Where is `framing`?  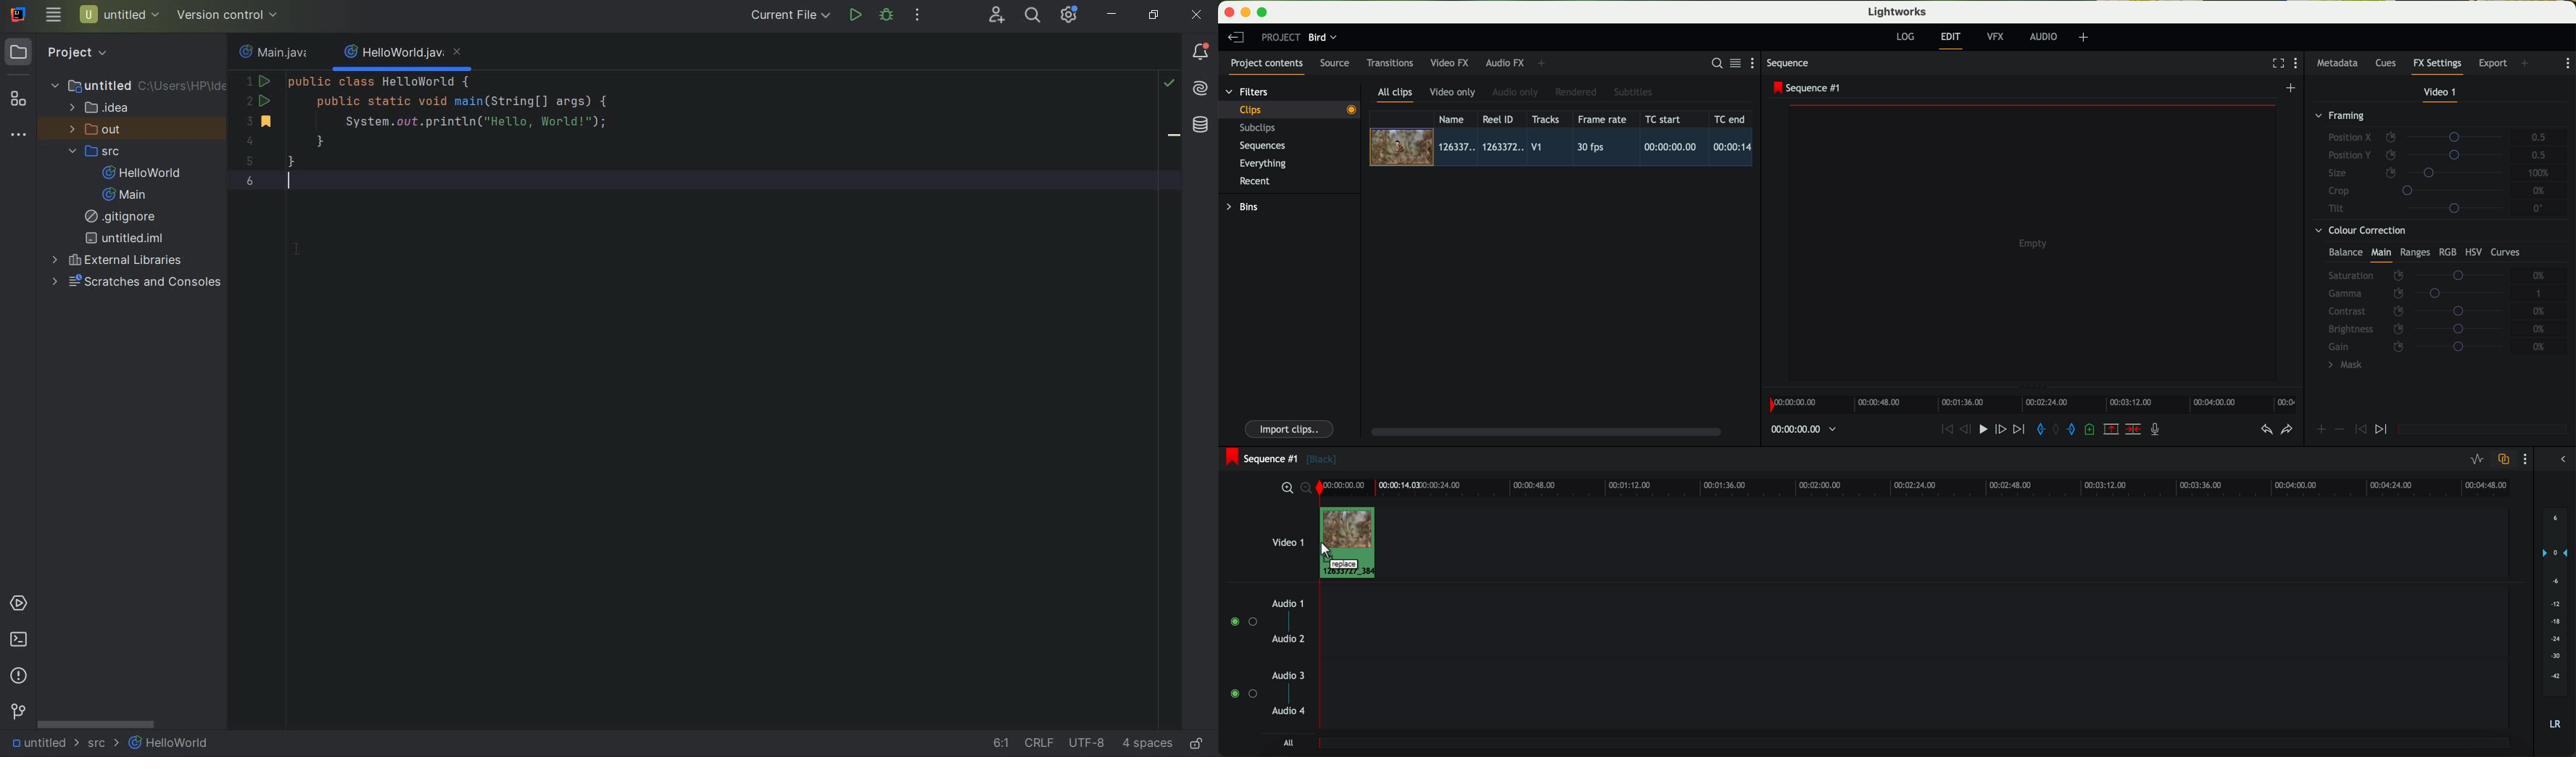
framing is located at coordinates (2340, 117).